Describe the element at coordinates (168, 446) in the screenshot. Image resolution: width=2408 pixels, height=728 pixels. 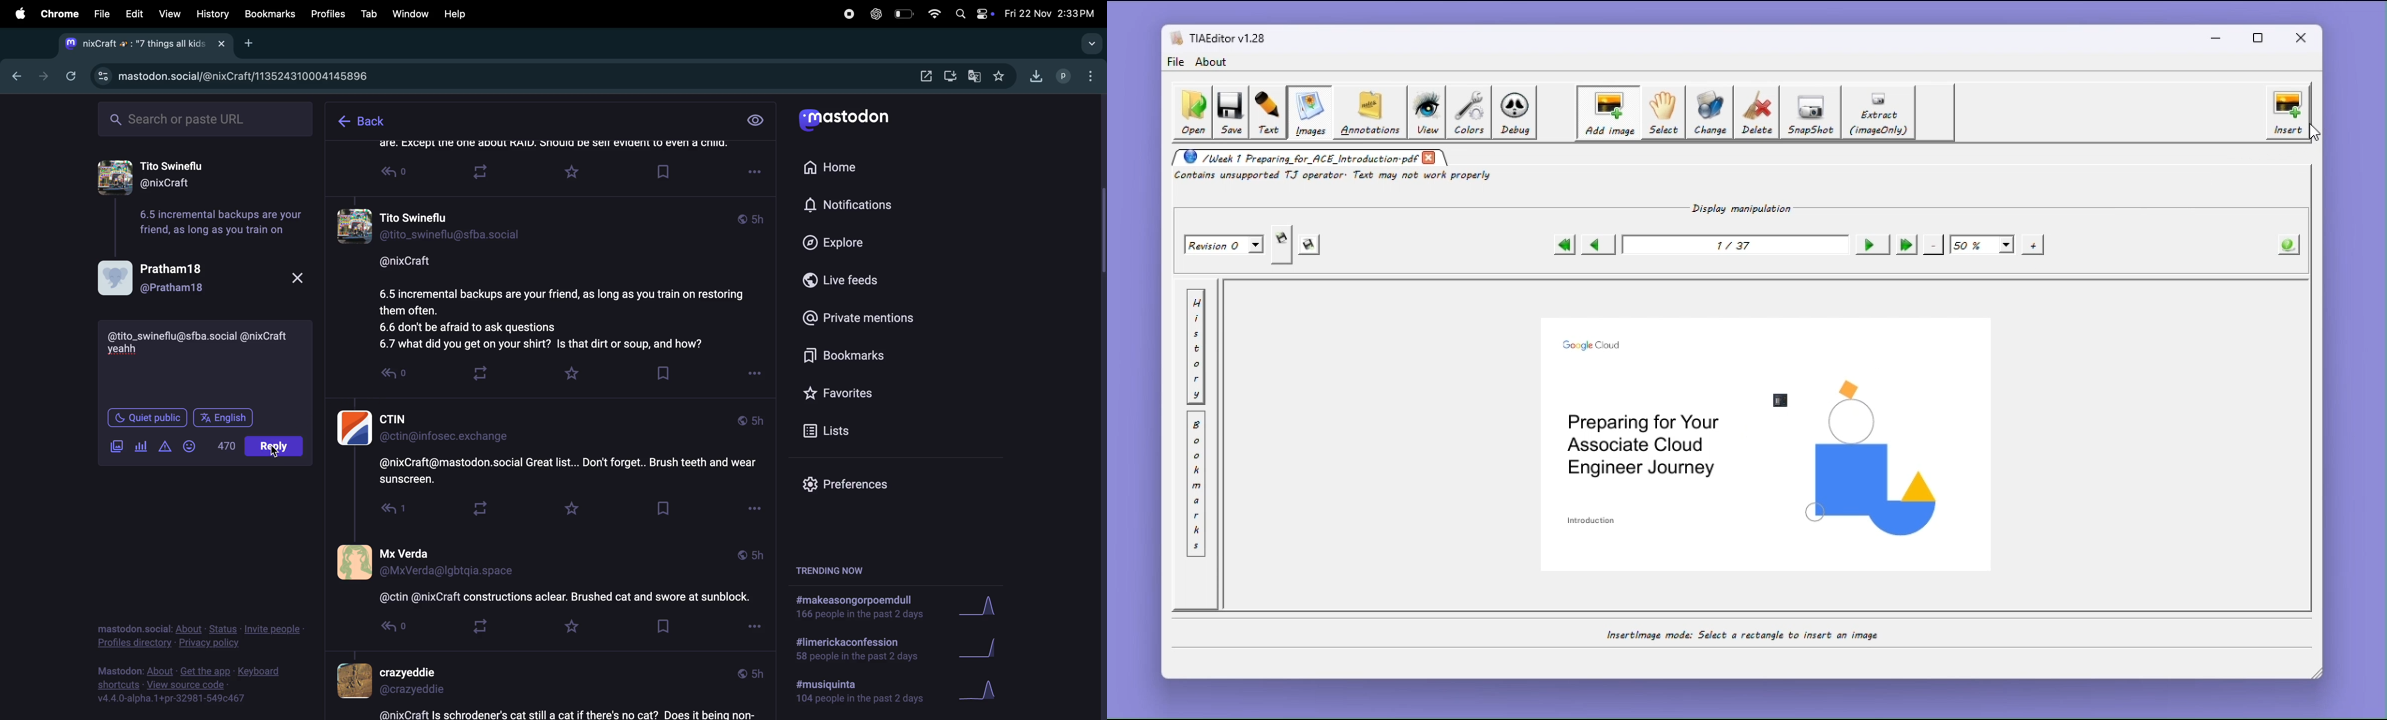
I see `add content waning` at that location.